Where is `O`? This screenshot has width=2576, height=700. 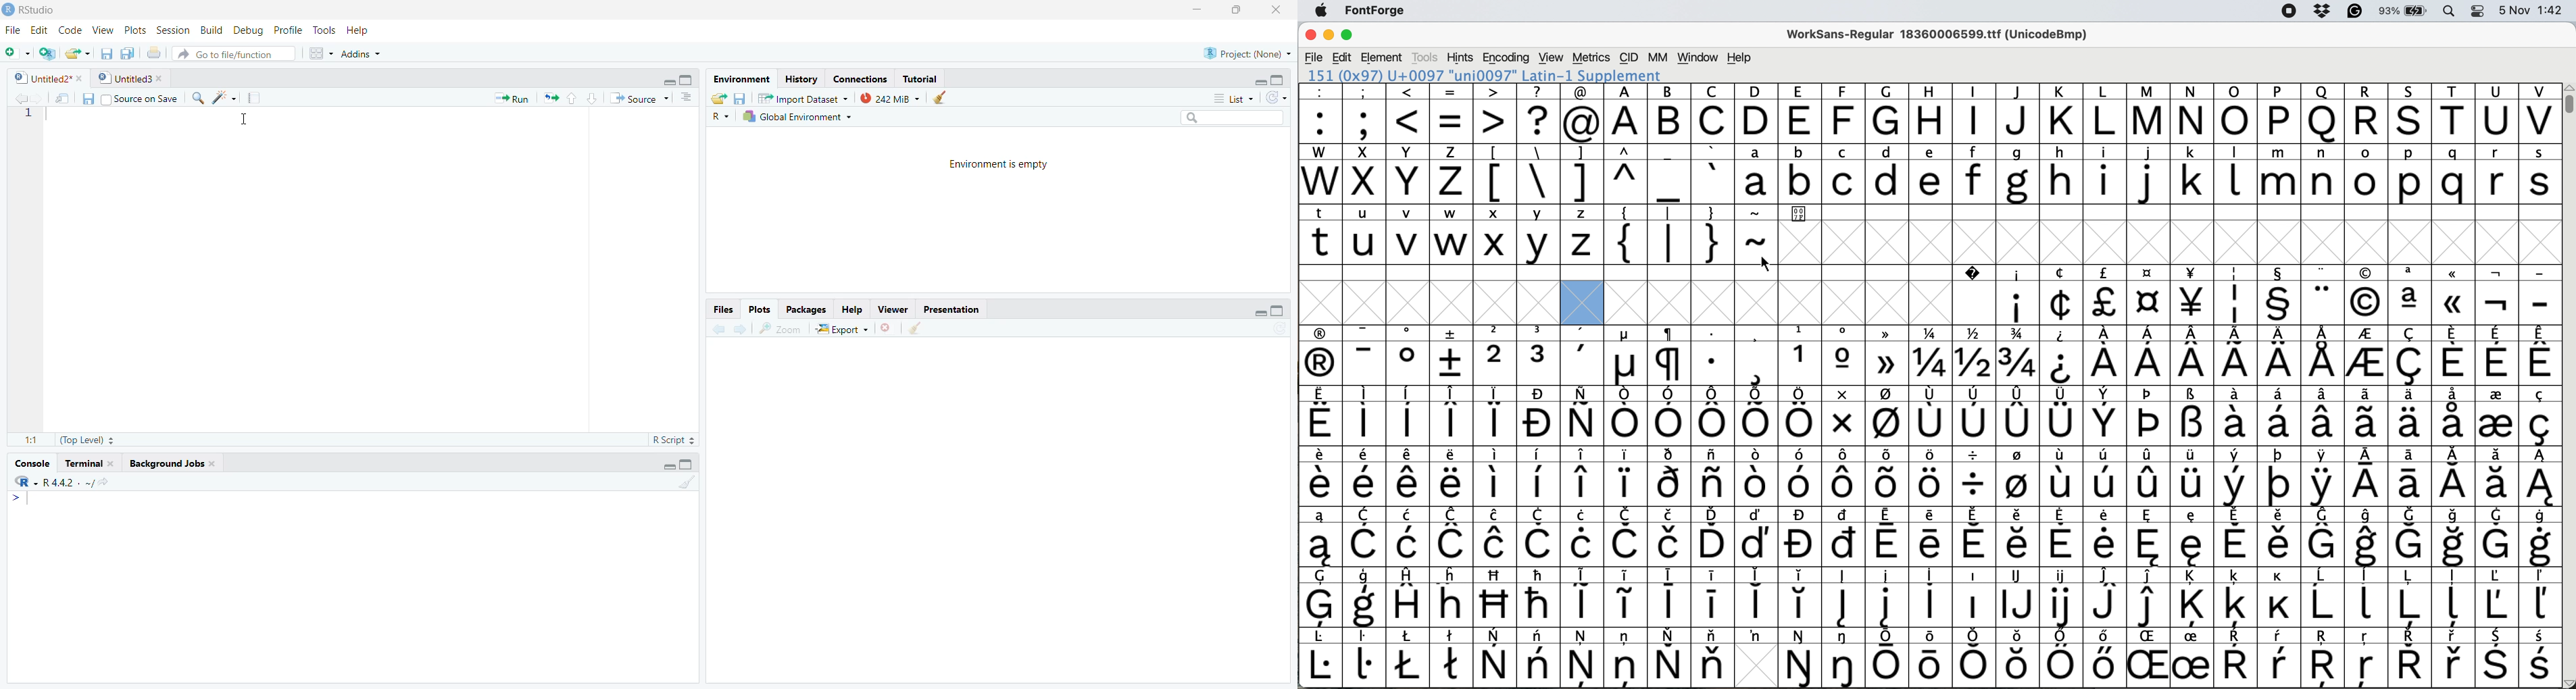 O is located at coordinates (2235, 113).